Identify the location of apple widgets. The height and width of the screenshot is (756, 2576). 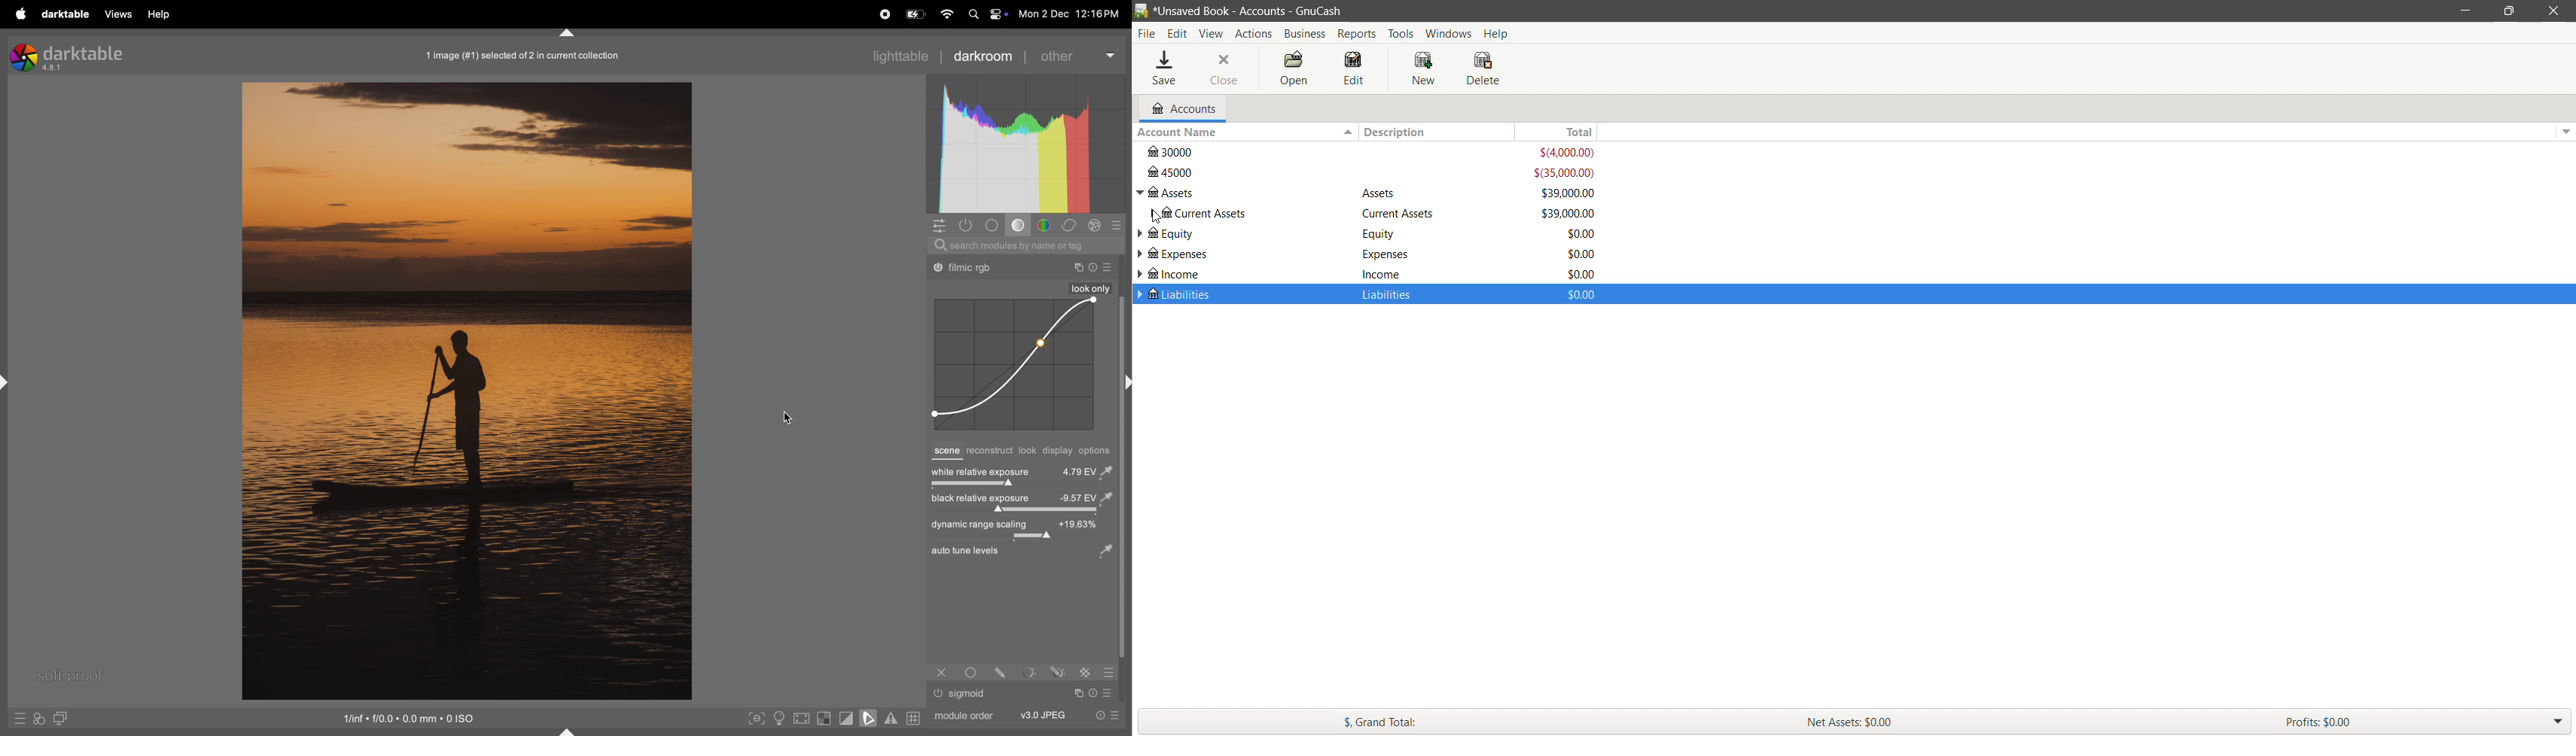
(985, 15).